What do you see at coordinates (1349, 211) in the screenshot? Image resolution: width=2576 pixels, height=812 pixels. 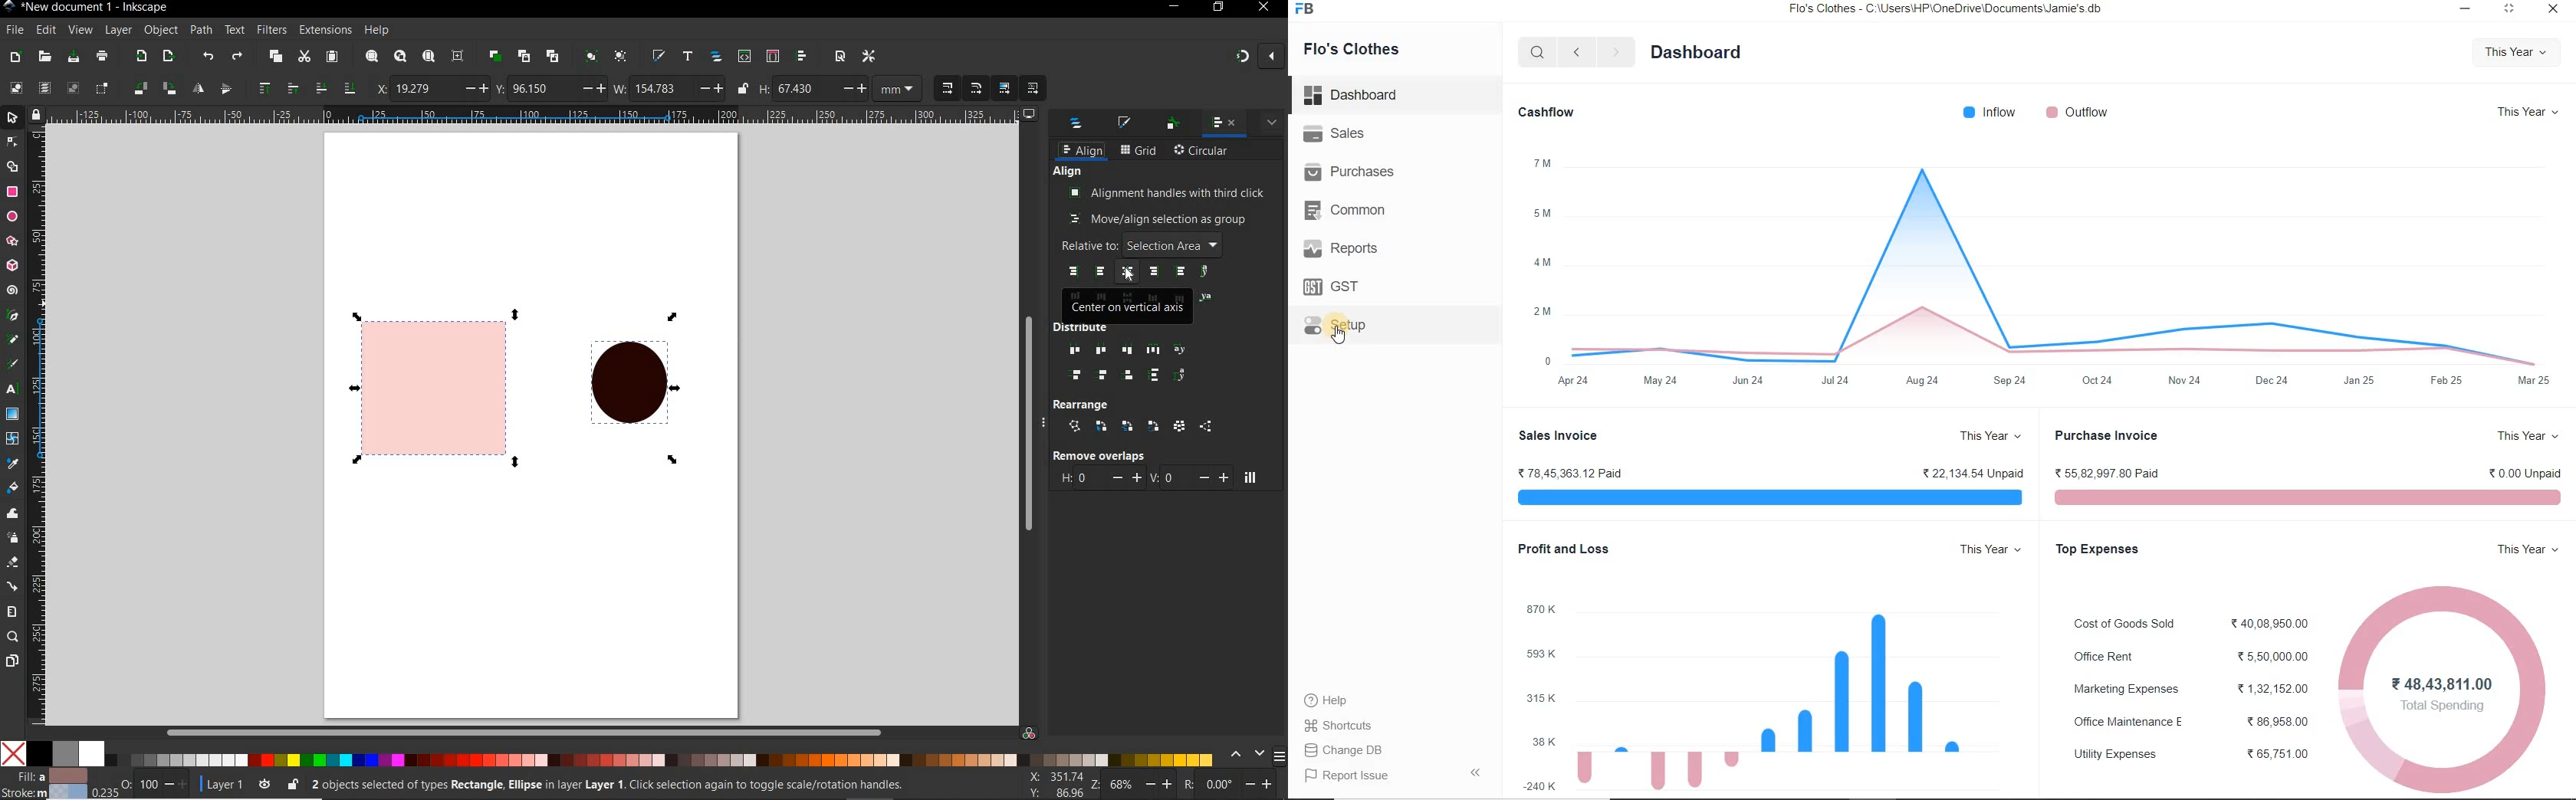 I see `Common` at bounding box center [1349, 211].